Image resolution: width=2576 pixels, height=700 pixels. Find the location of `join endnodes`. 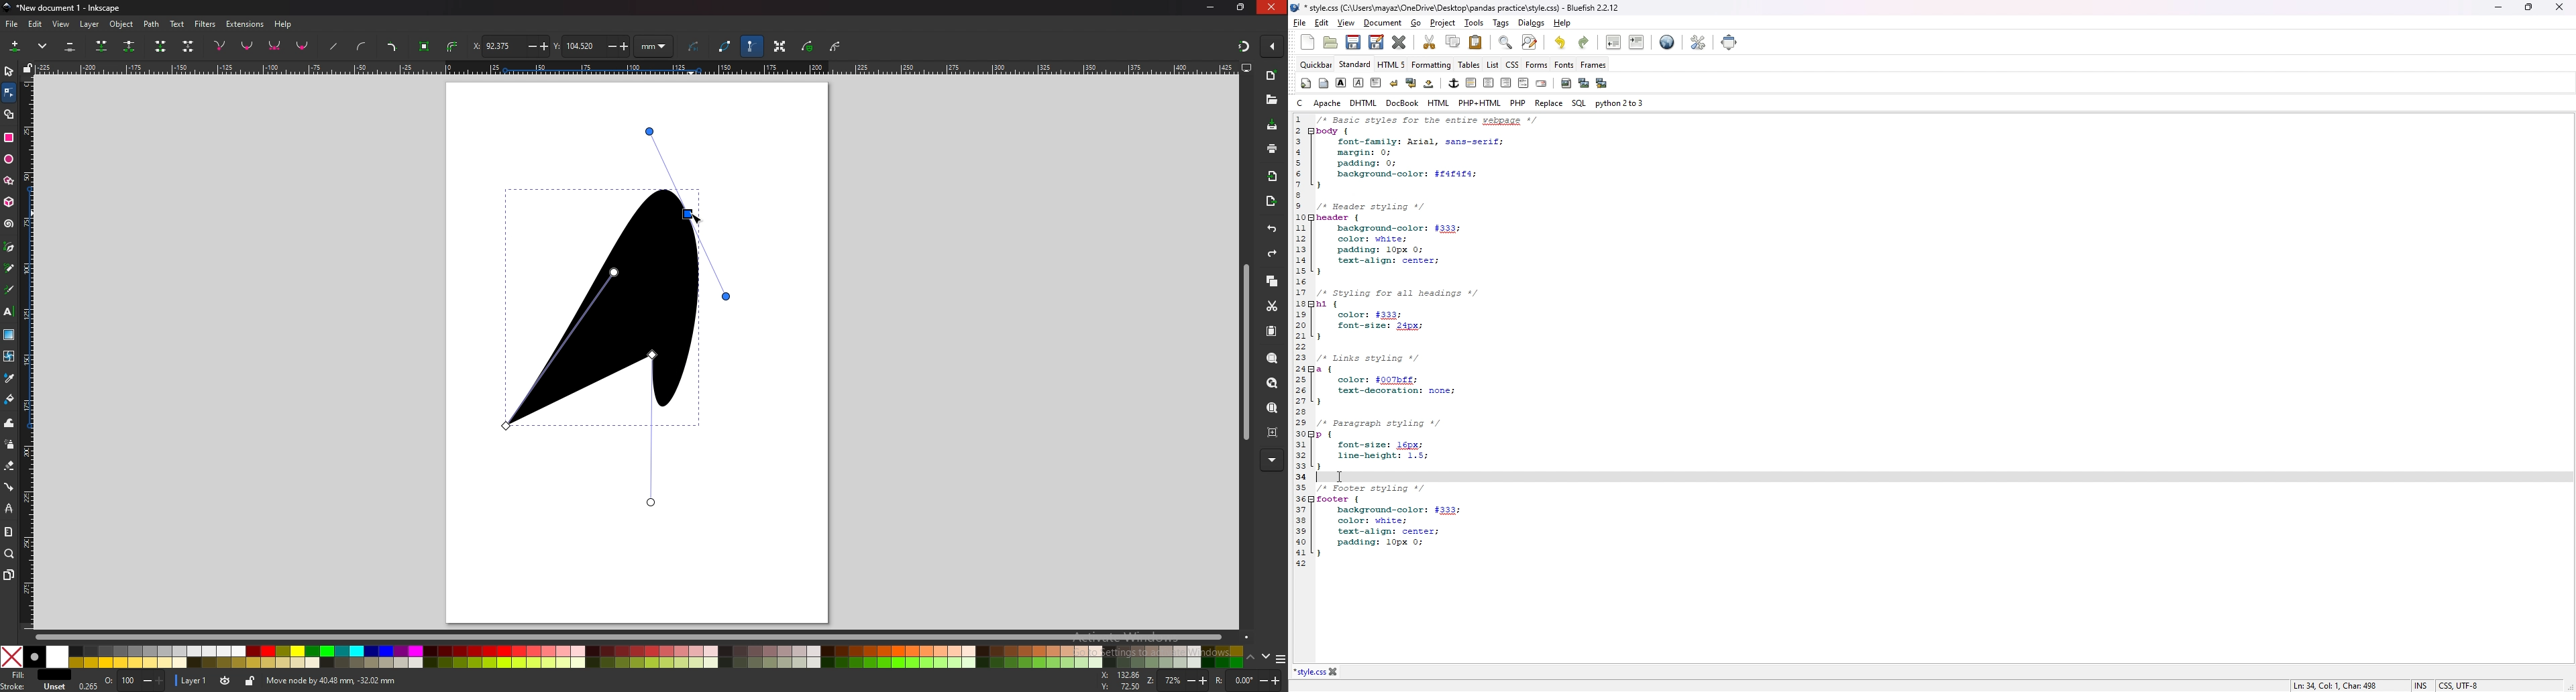

join endnodes is located at coordinates (162, 46).